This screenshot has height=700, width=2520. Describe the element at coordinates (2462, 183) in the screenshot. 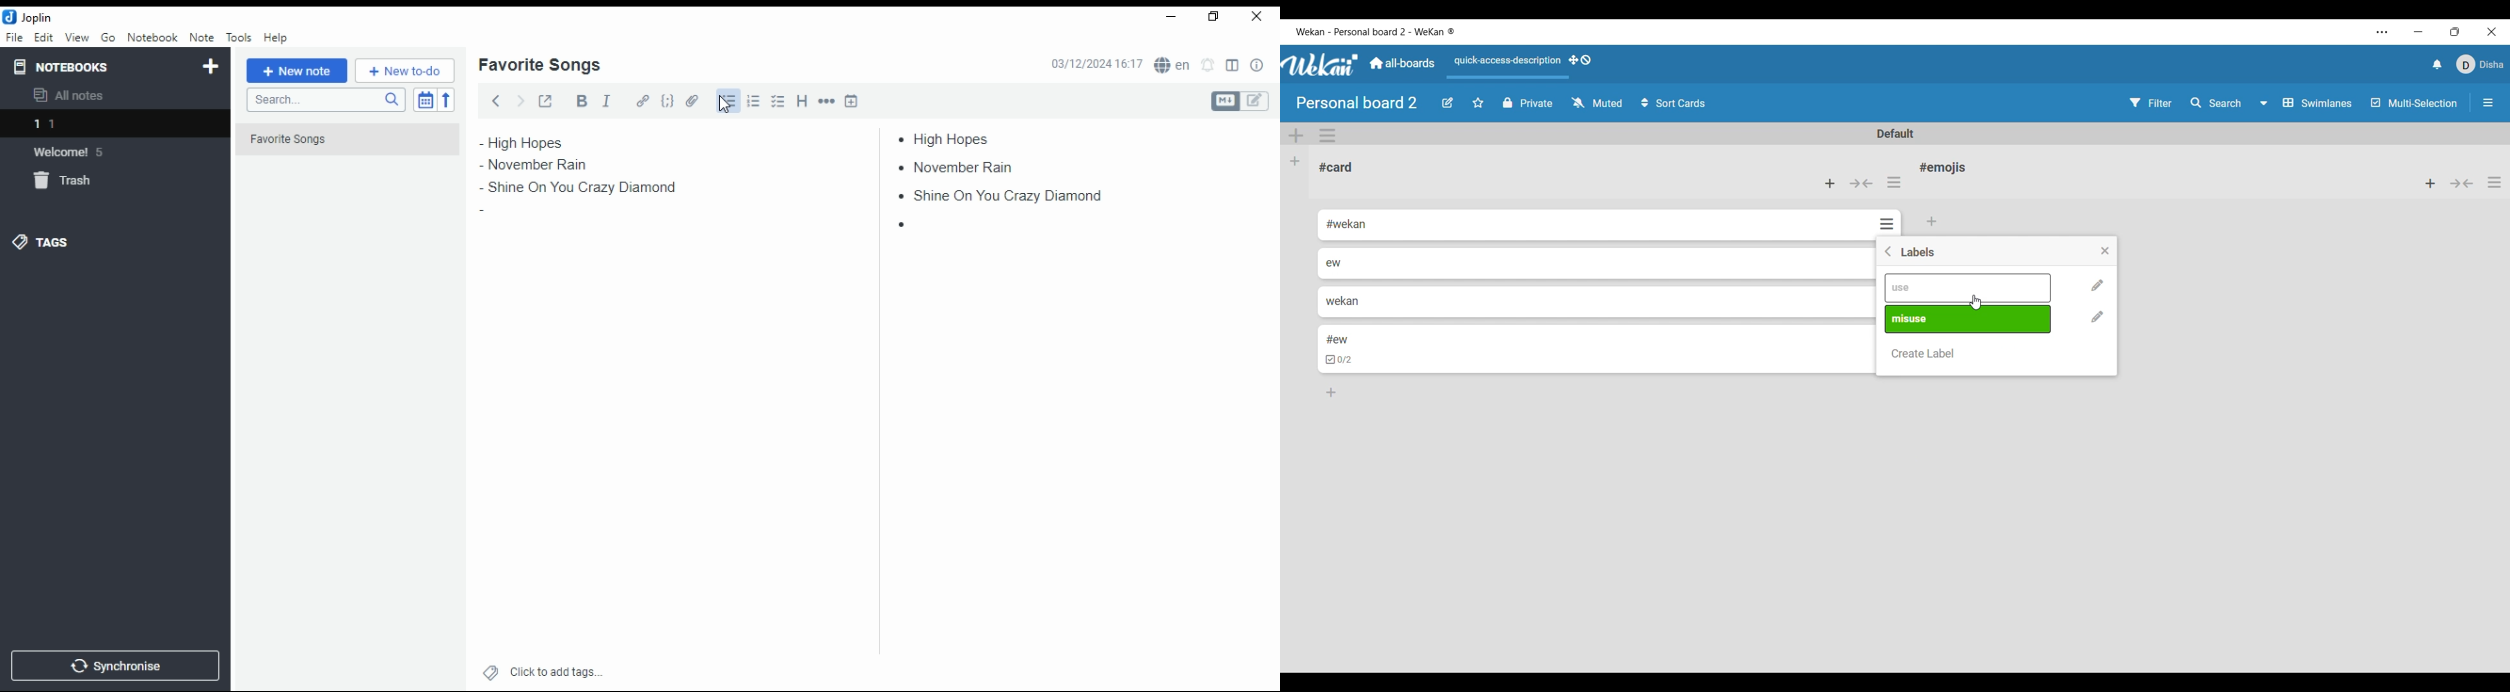

I see `Collapse` at that location.